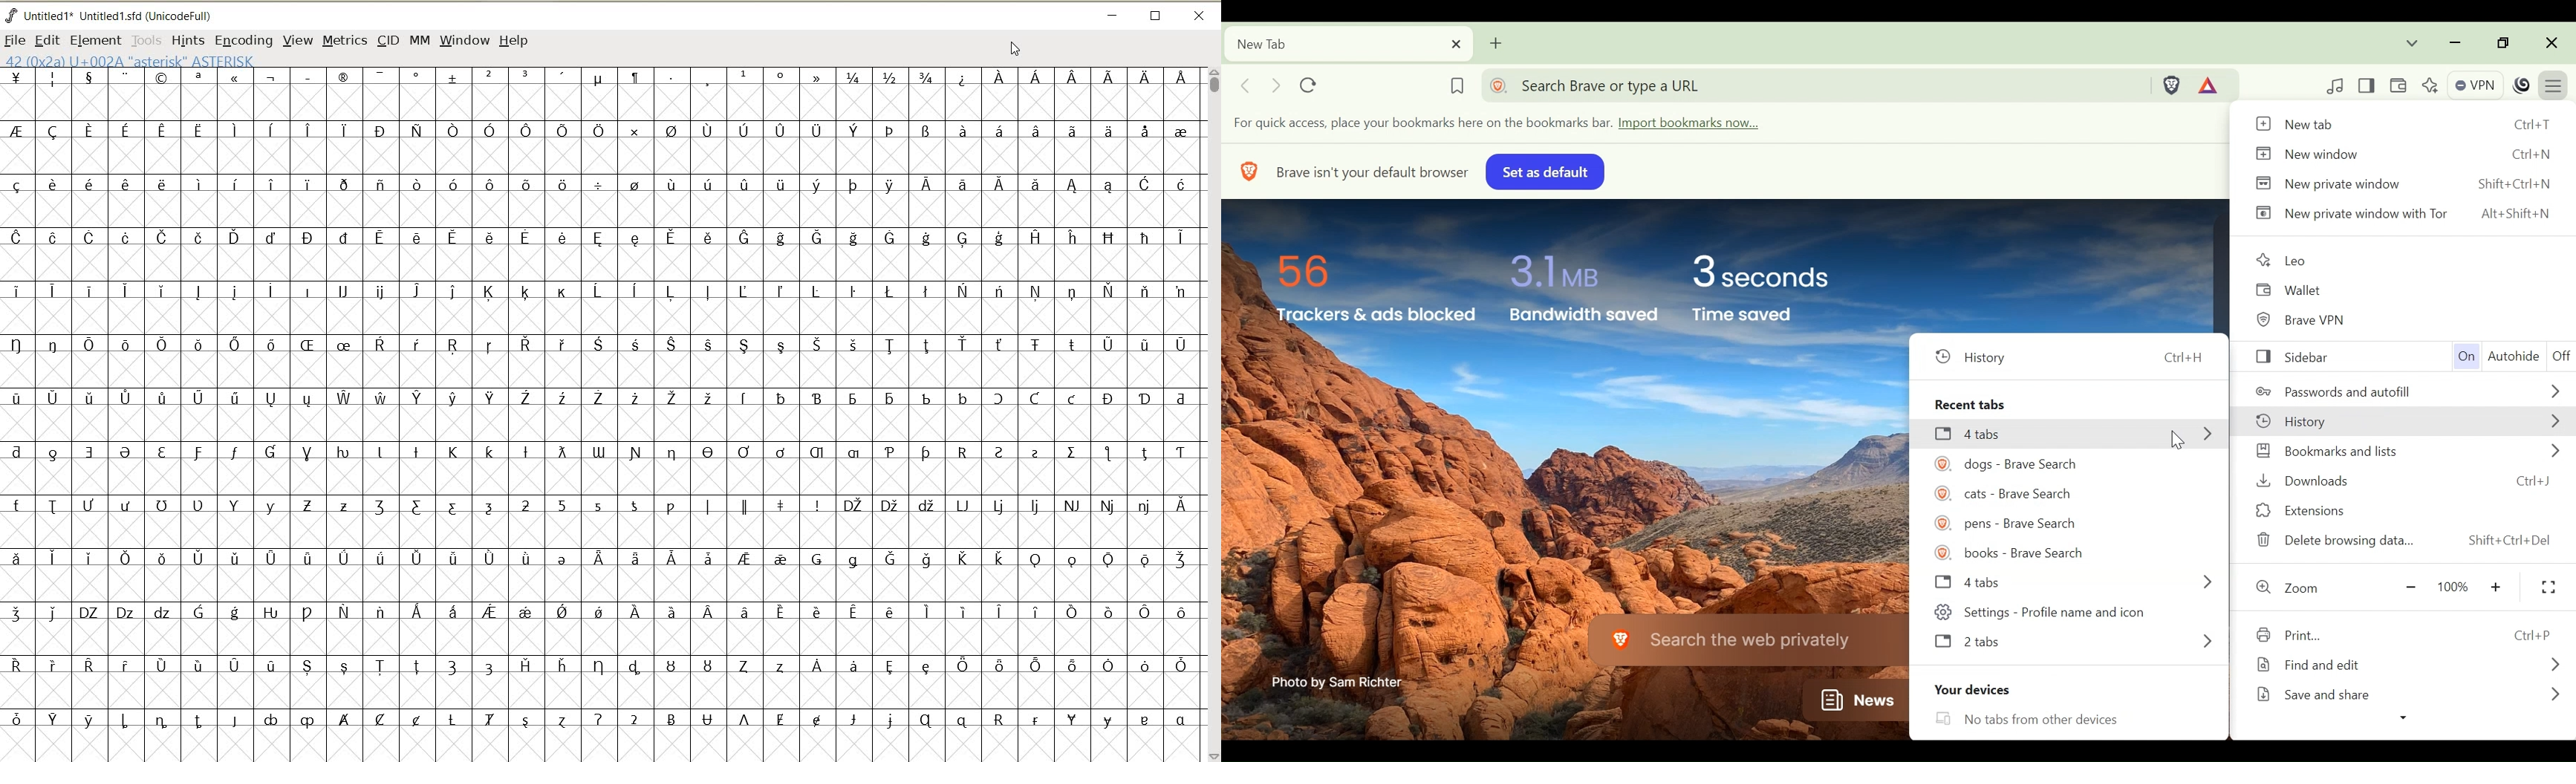 The height and width of the screenshot is (784, 2576). What do you see at coordinates (464, 41) in the screenshot?
I see `WINDOW` at bounding box center [464, 41].